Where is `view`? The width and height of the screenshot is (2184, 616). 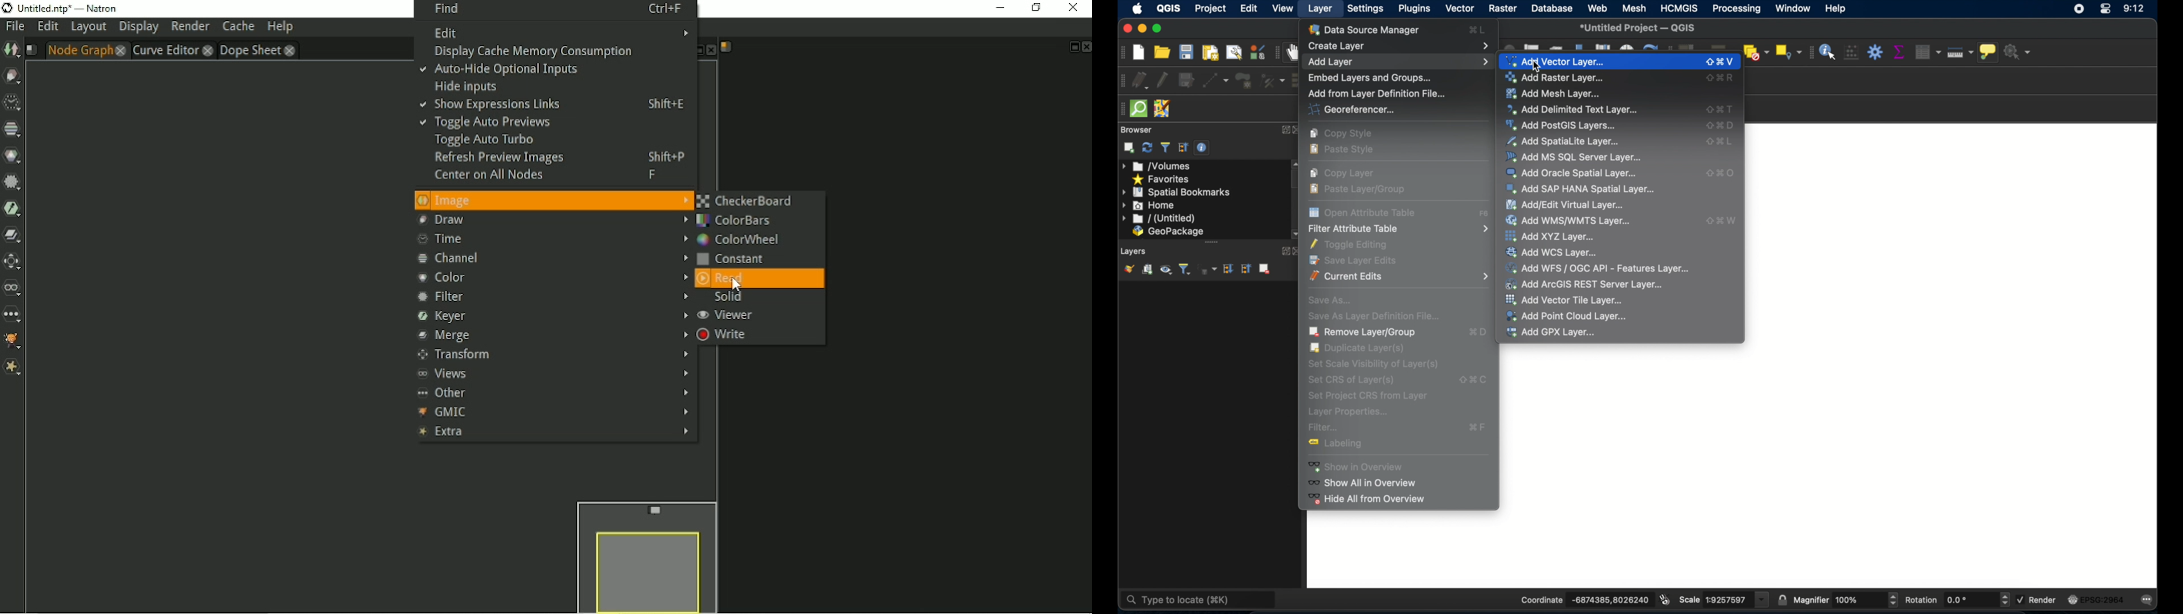
view is located at coordinates (1284, 8).